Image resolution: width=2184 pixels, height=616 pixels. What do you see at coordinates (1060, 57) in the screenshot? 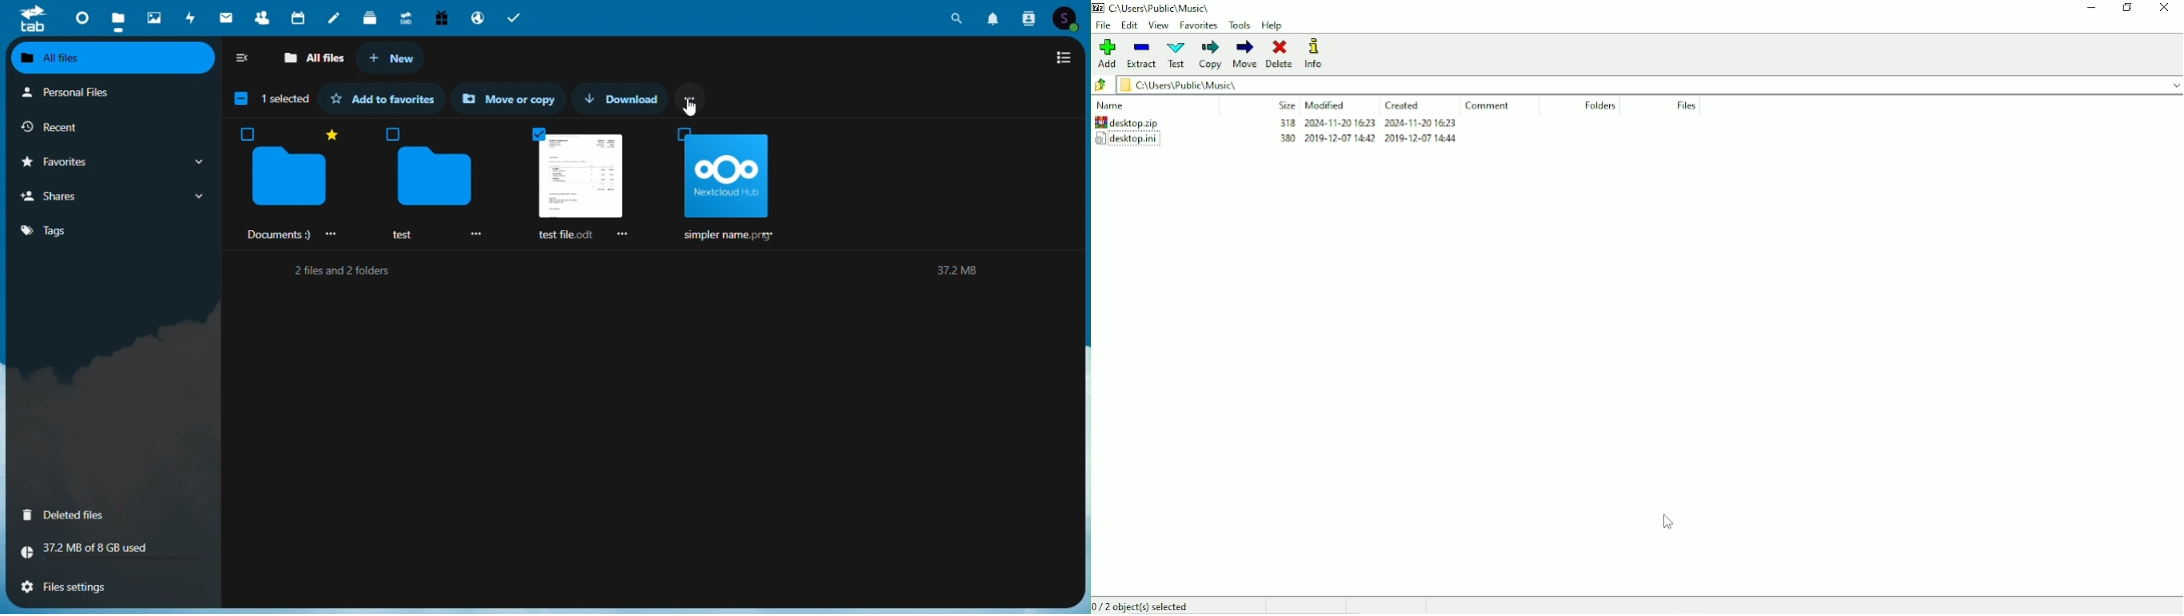
I see `Switch to list view` at bounding box center [1060, 57].